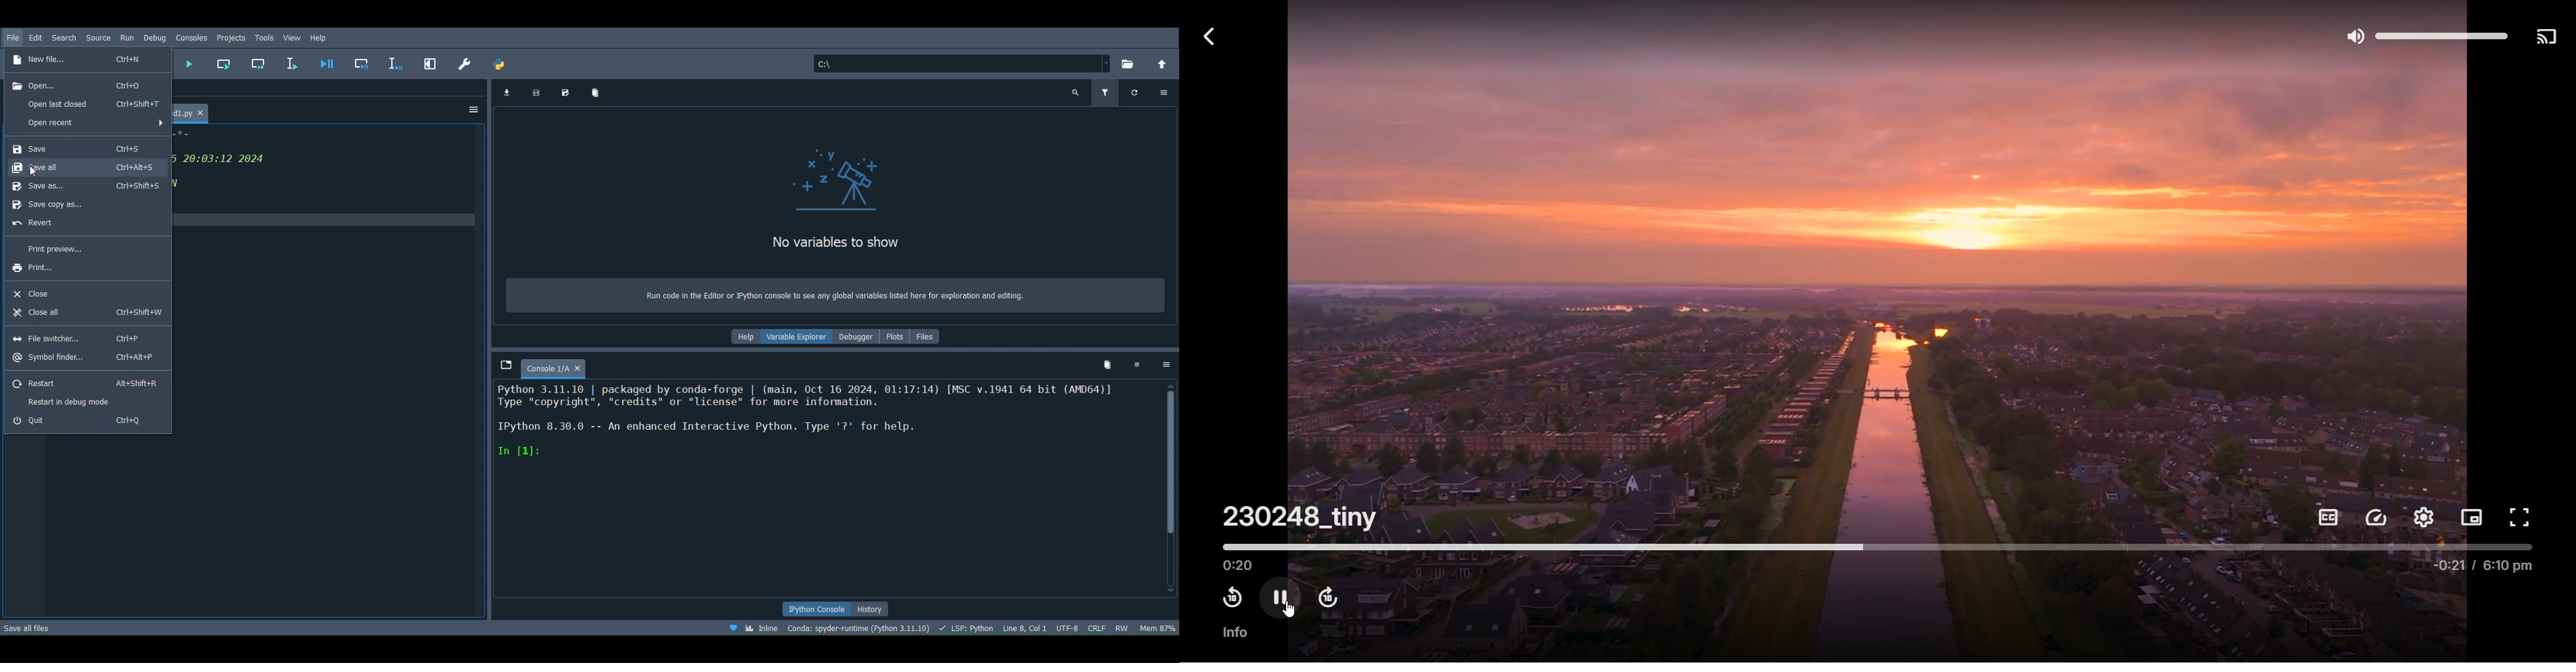  What do you see at coordinates (77, 84) in the screenshot?
I see `Open` at bounding box center [77, 84].